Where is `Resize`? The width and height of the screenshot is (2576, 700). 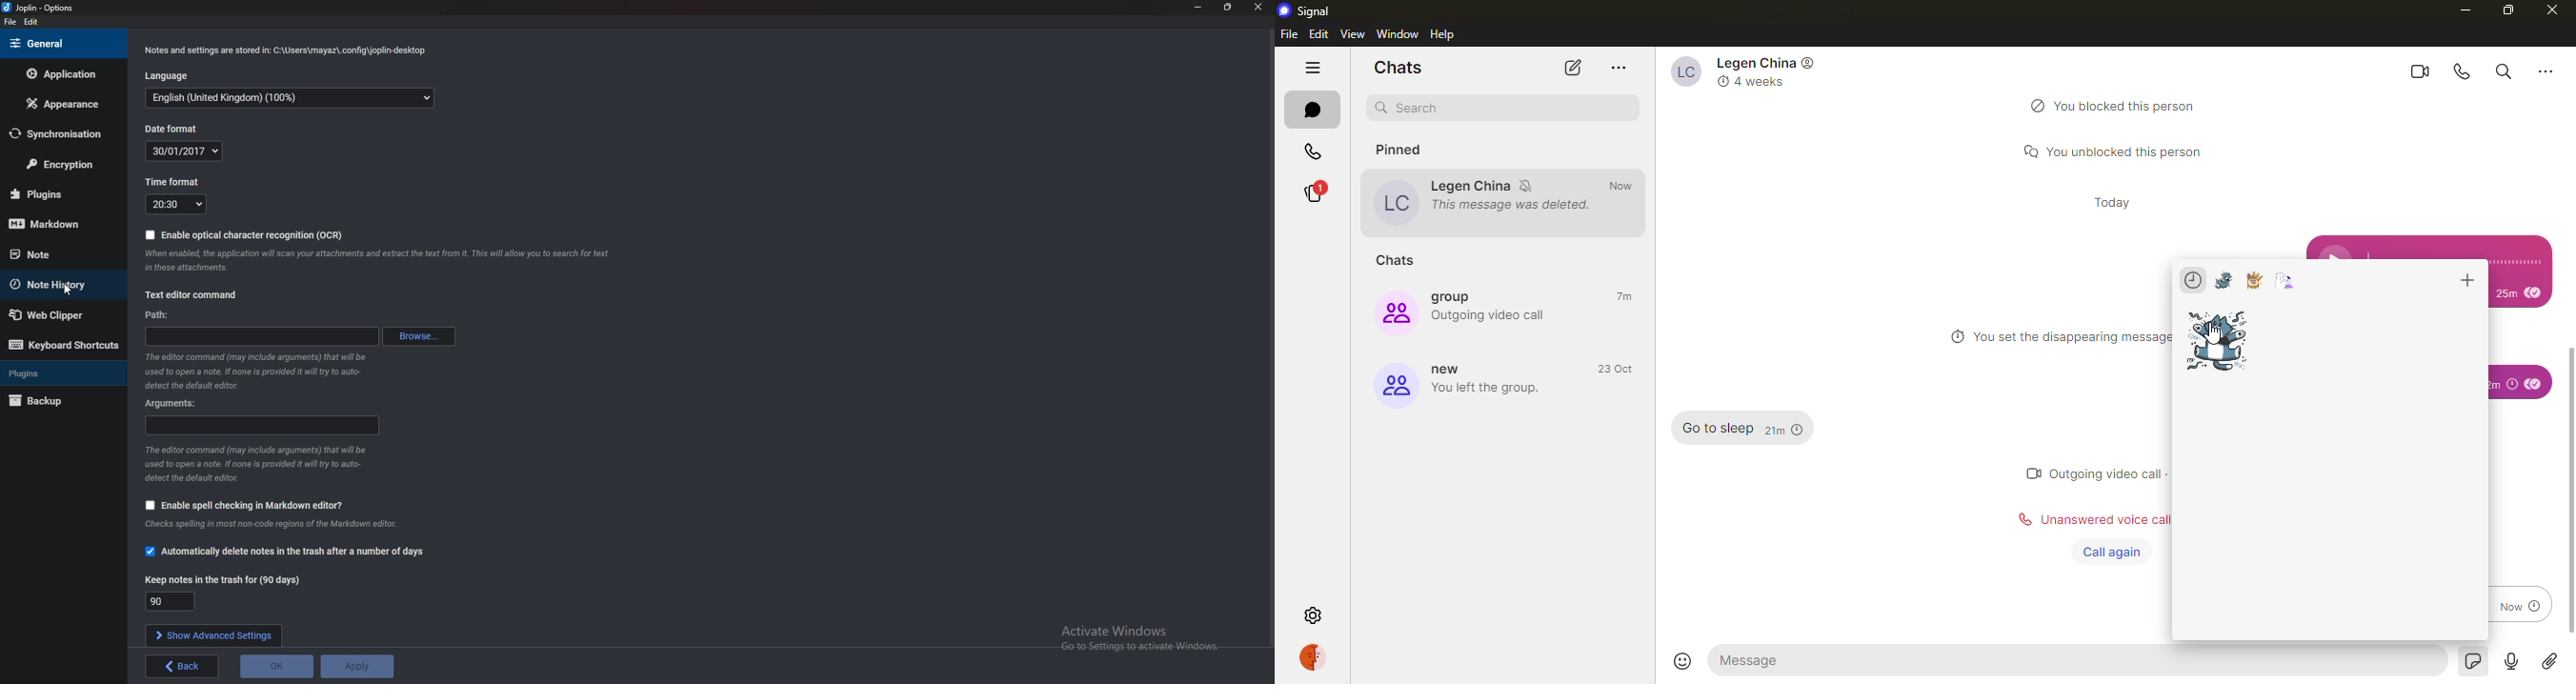 Resize is located at coordinates (1230, 8).